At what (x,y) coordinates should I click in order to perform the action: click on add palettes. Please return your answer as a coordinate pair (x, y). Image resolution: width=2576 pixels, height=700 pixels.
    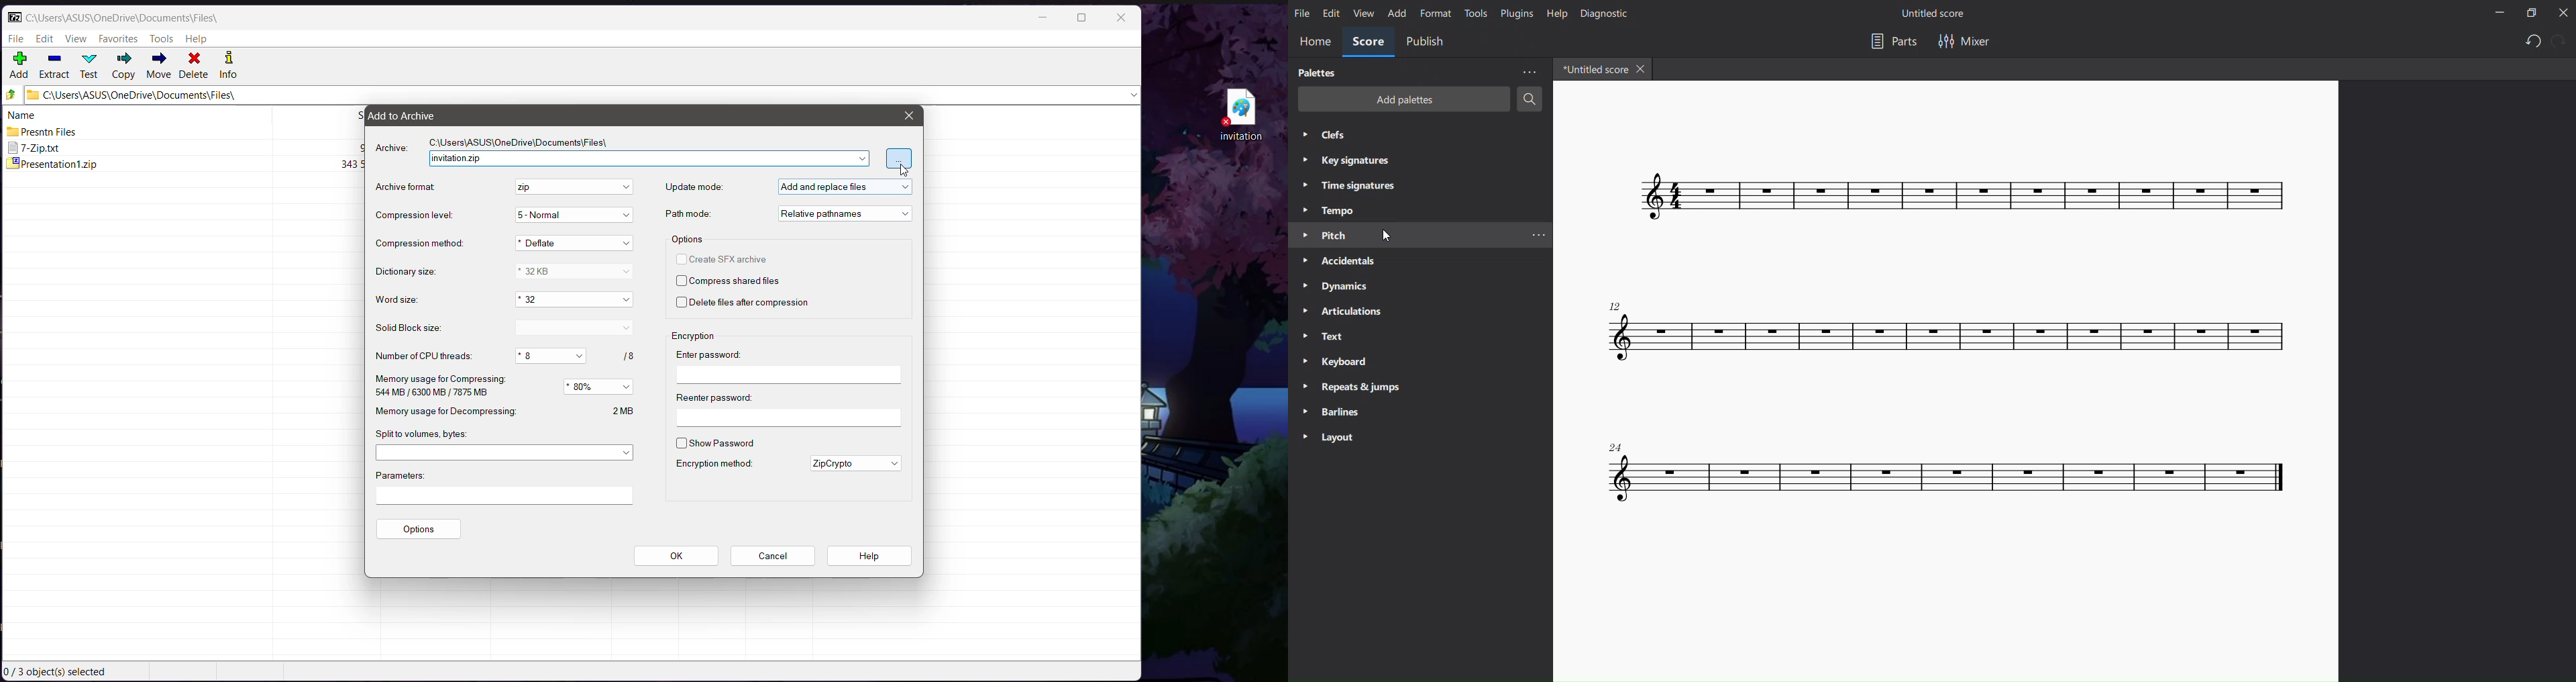
    Looking at the image, I should click on (1399, 99).